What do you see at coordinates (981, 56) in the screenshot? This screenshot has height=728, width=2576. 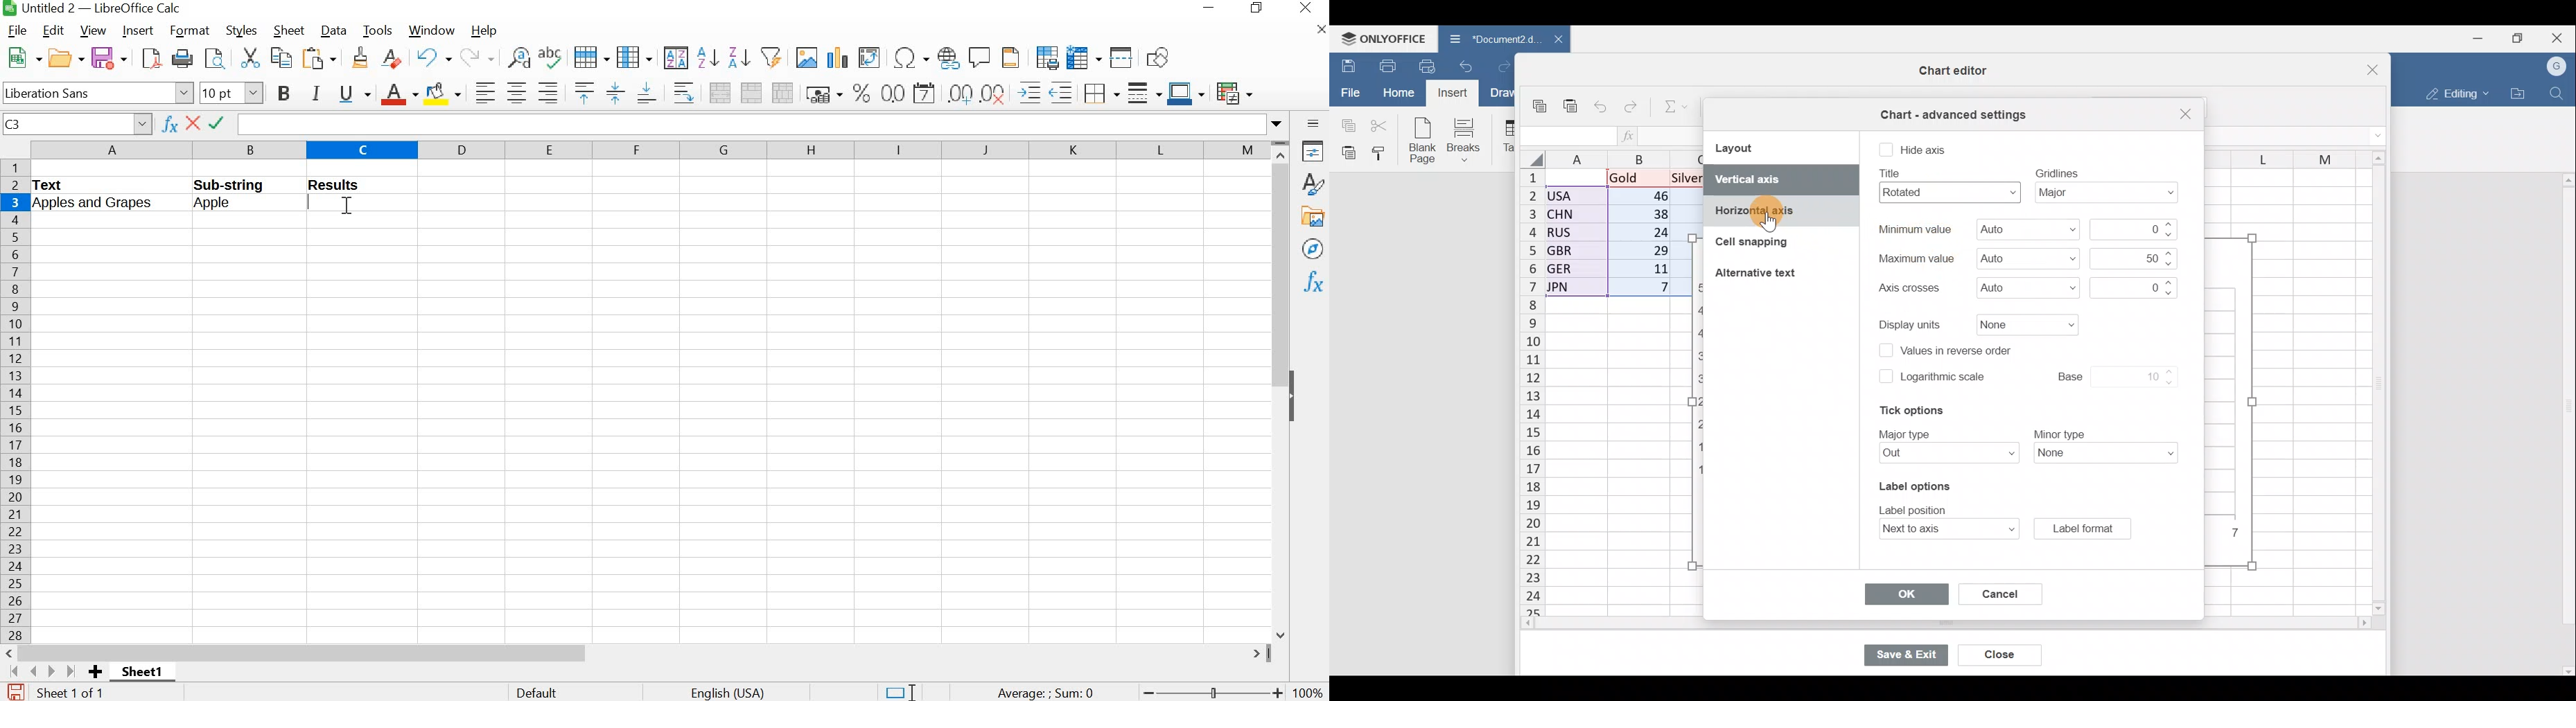 I see `insert comment` at bounding box center [981, 56].